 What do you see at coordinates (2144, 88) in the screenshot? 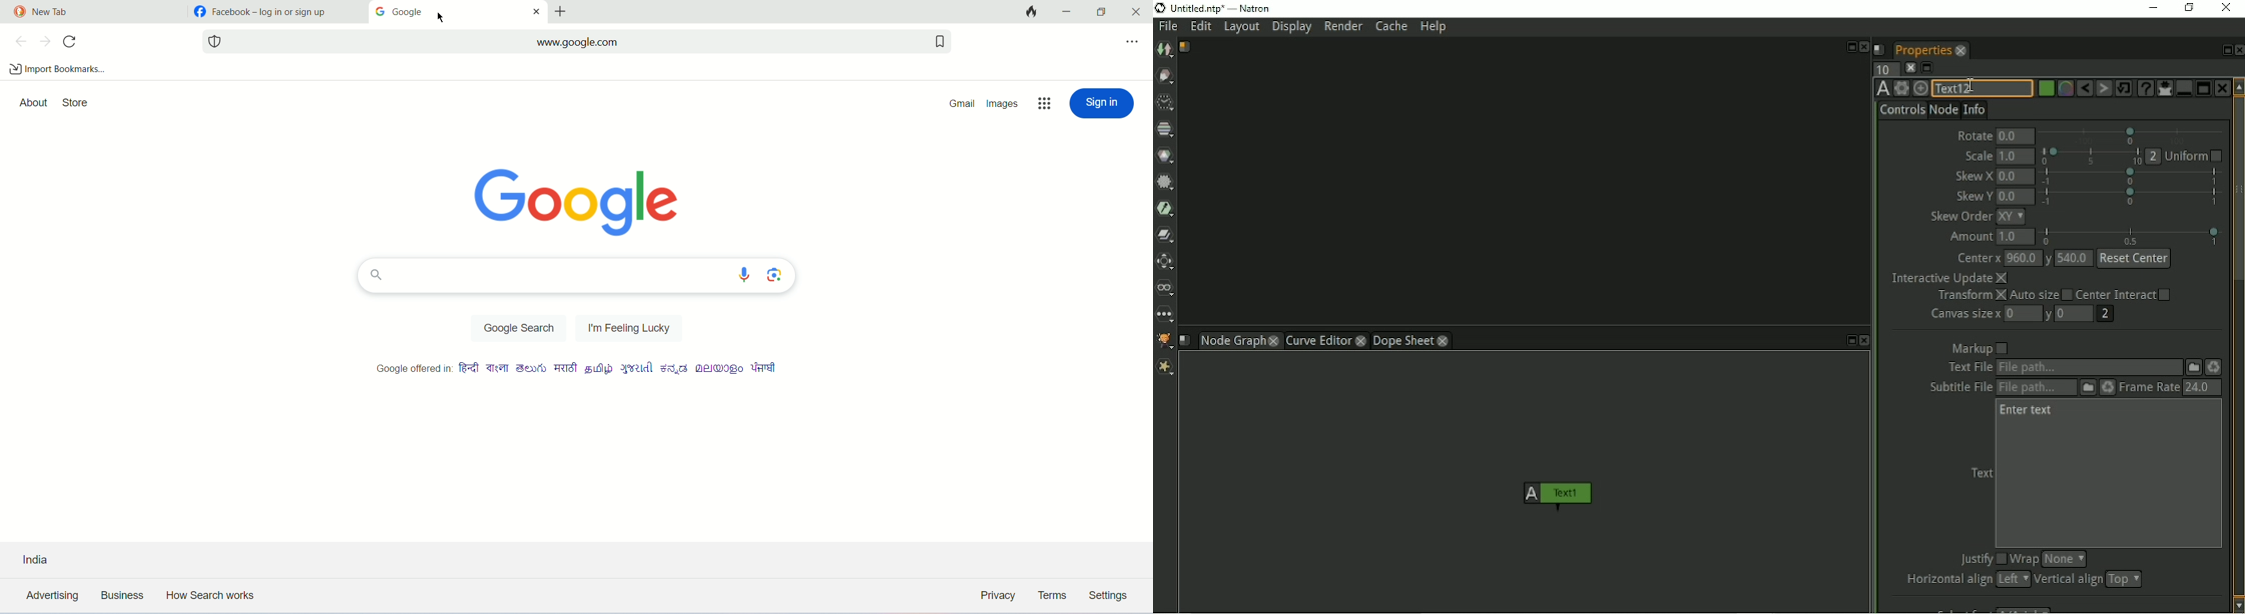
I see `Advanced text generator node` at bounding box center [2144, 88].